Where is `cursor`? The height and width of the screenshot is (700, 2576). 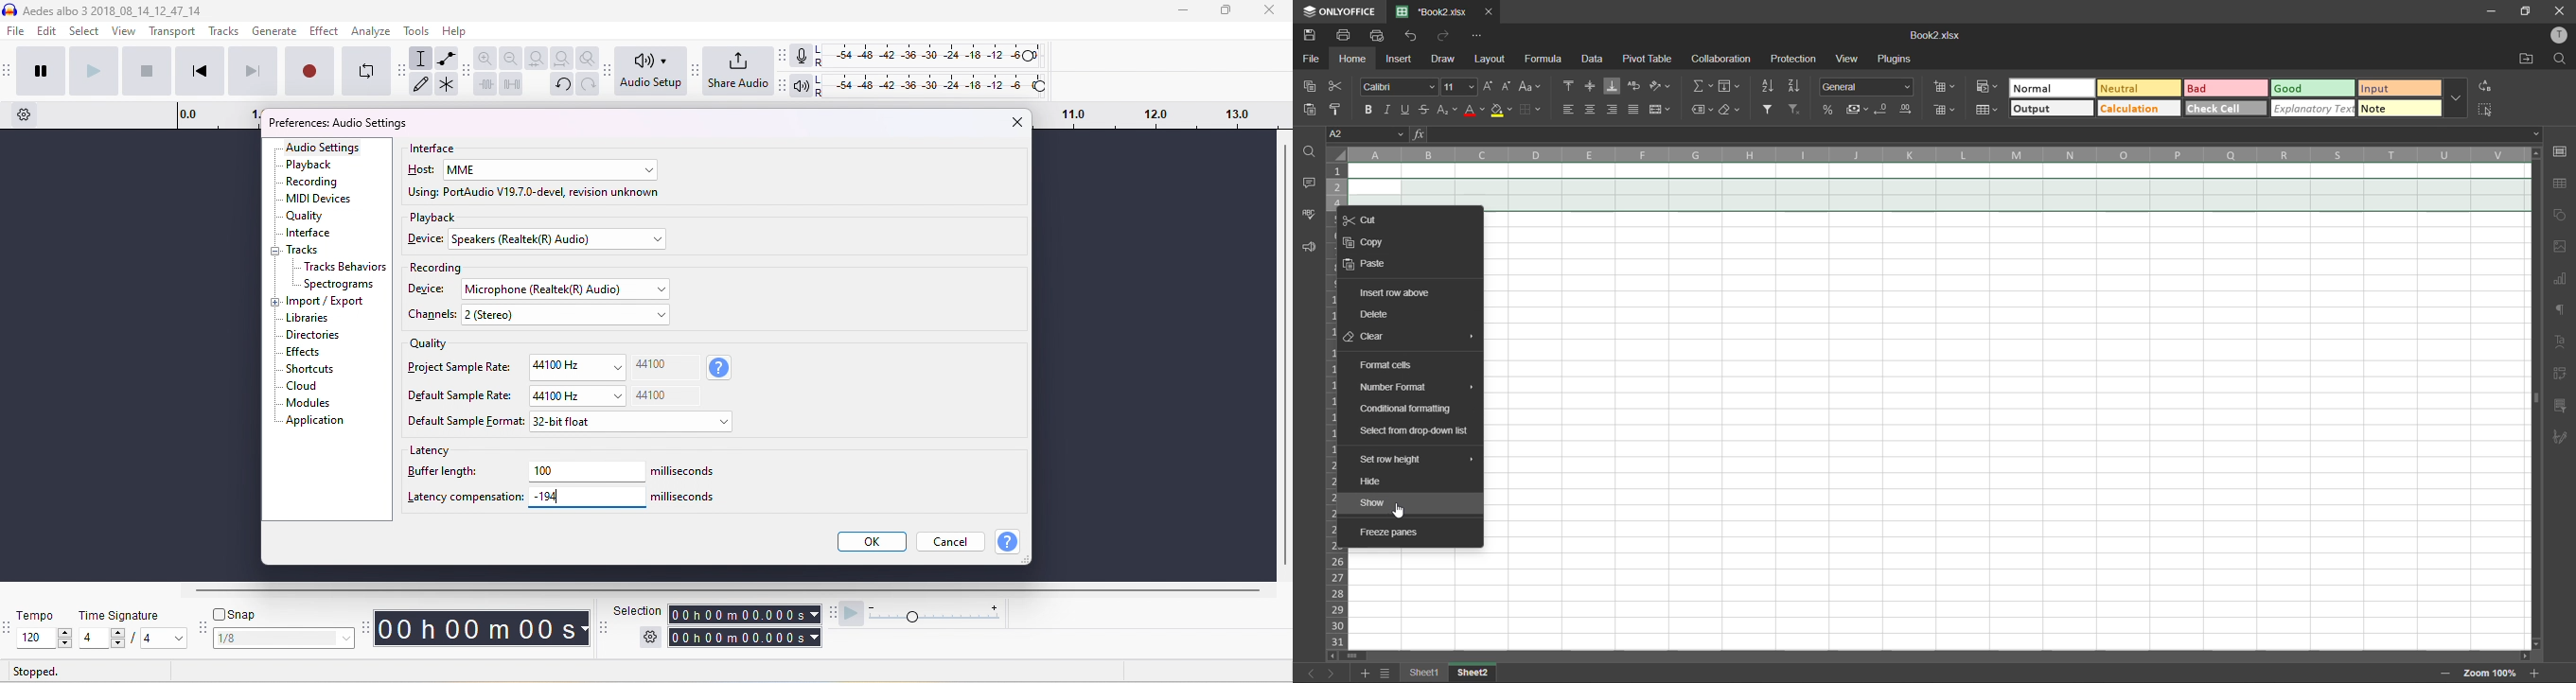
cursor is located at coordinates (1401, 511).